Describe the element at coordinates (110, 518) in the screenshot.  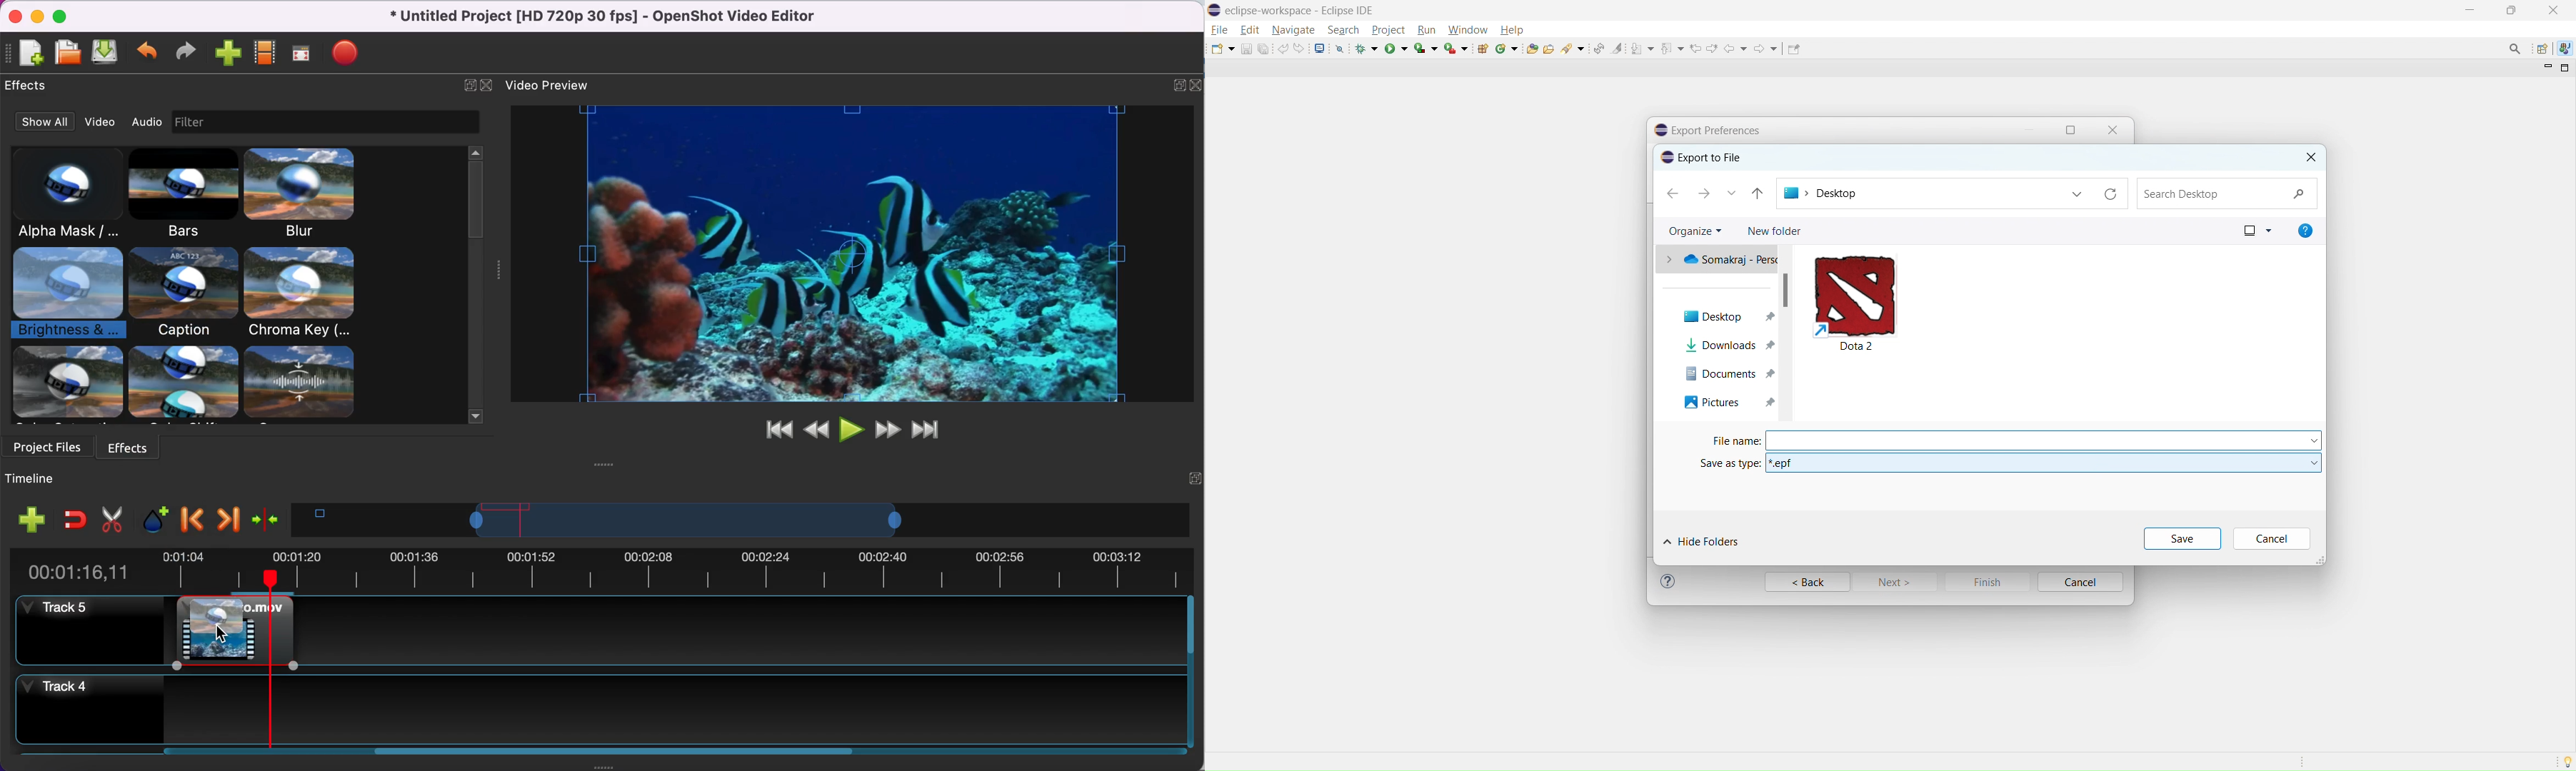
I see `cut` at that location.